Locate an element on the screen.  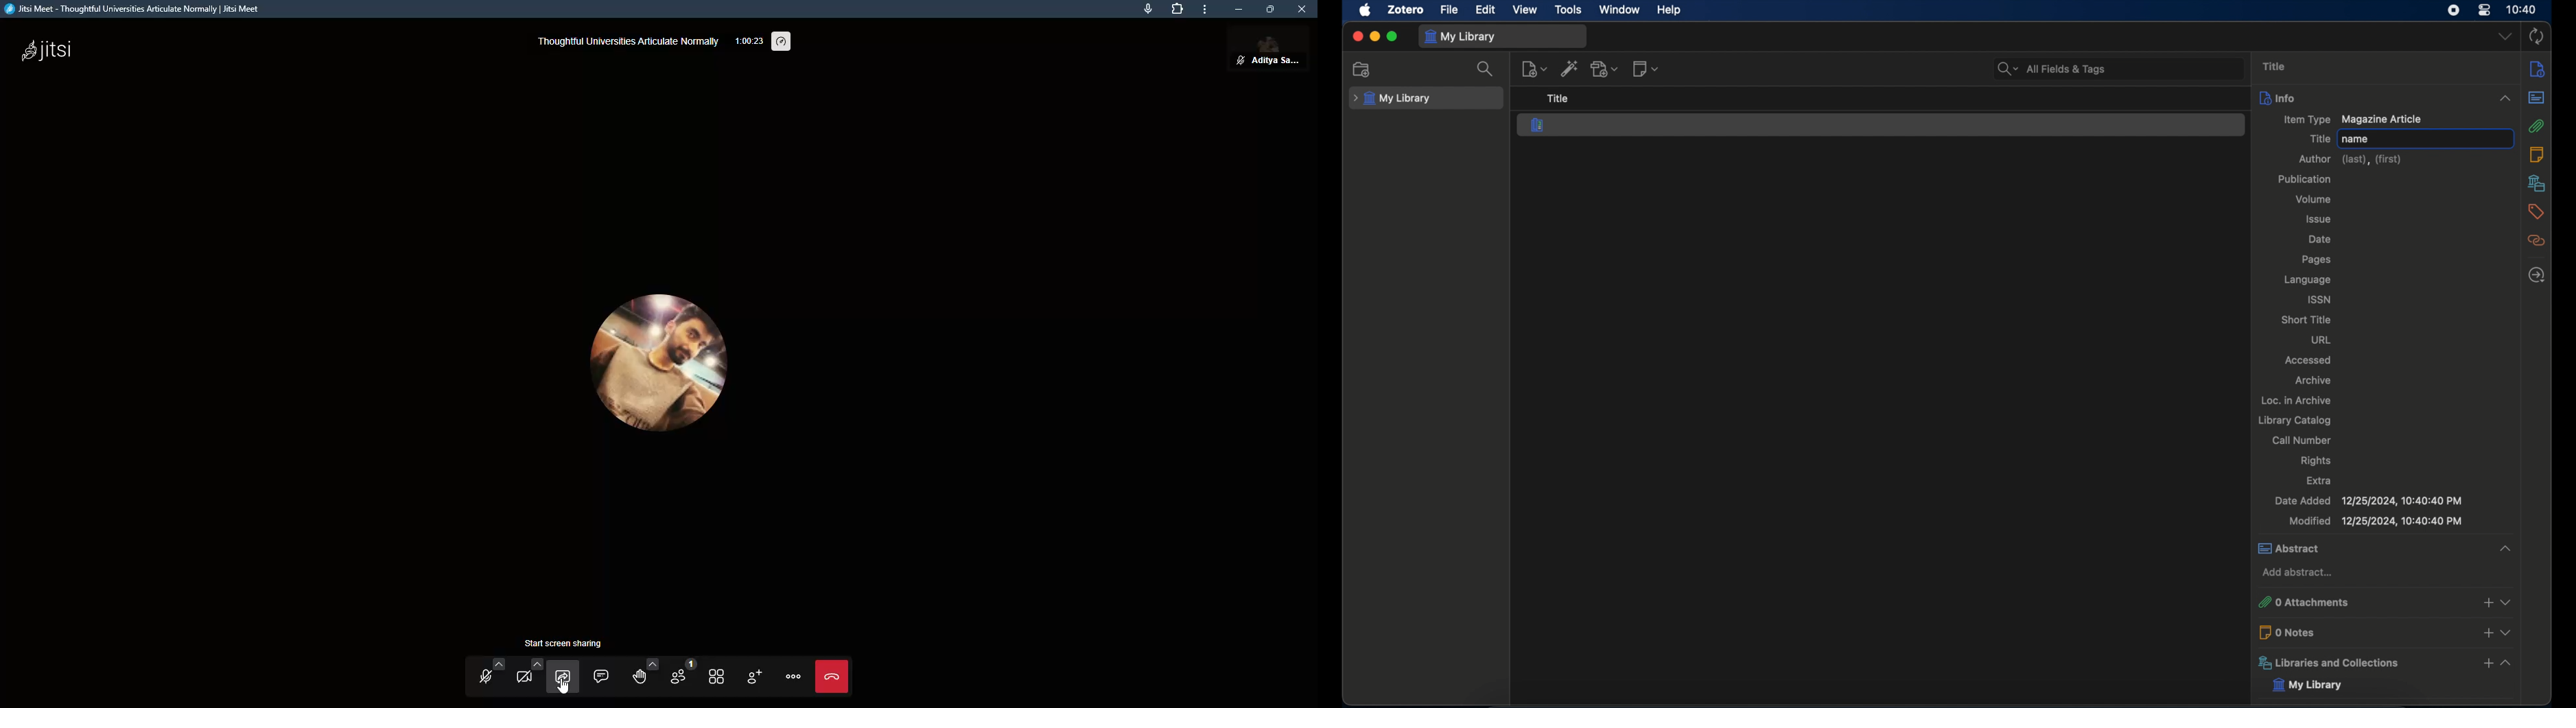
minimize is located at coordinates (1234, 9).